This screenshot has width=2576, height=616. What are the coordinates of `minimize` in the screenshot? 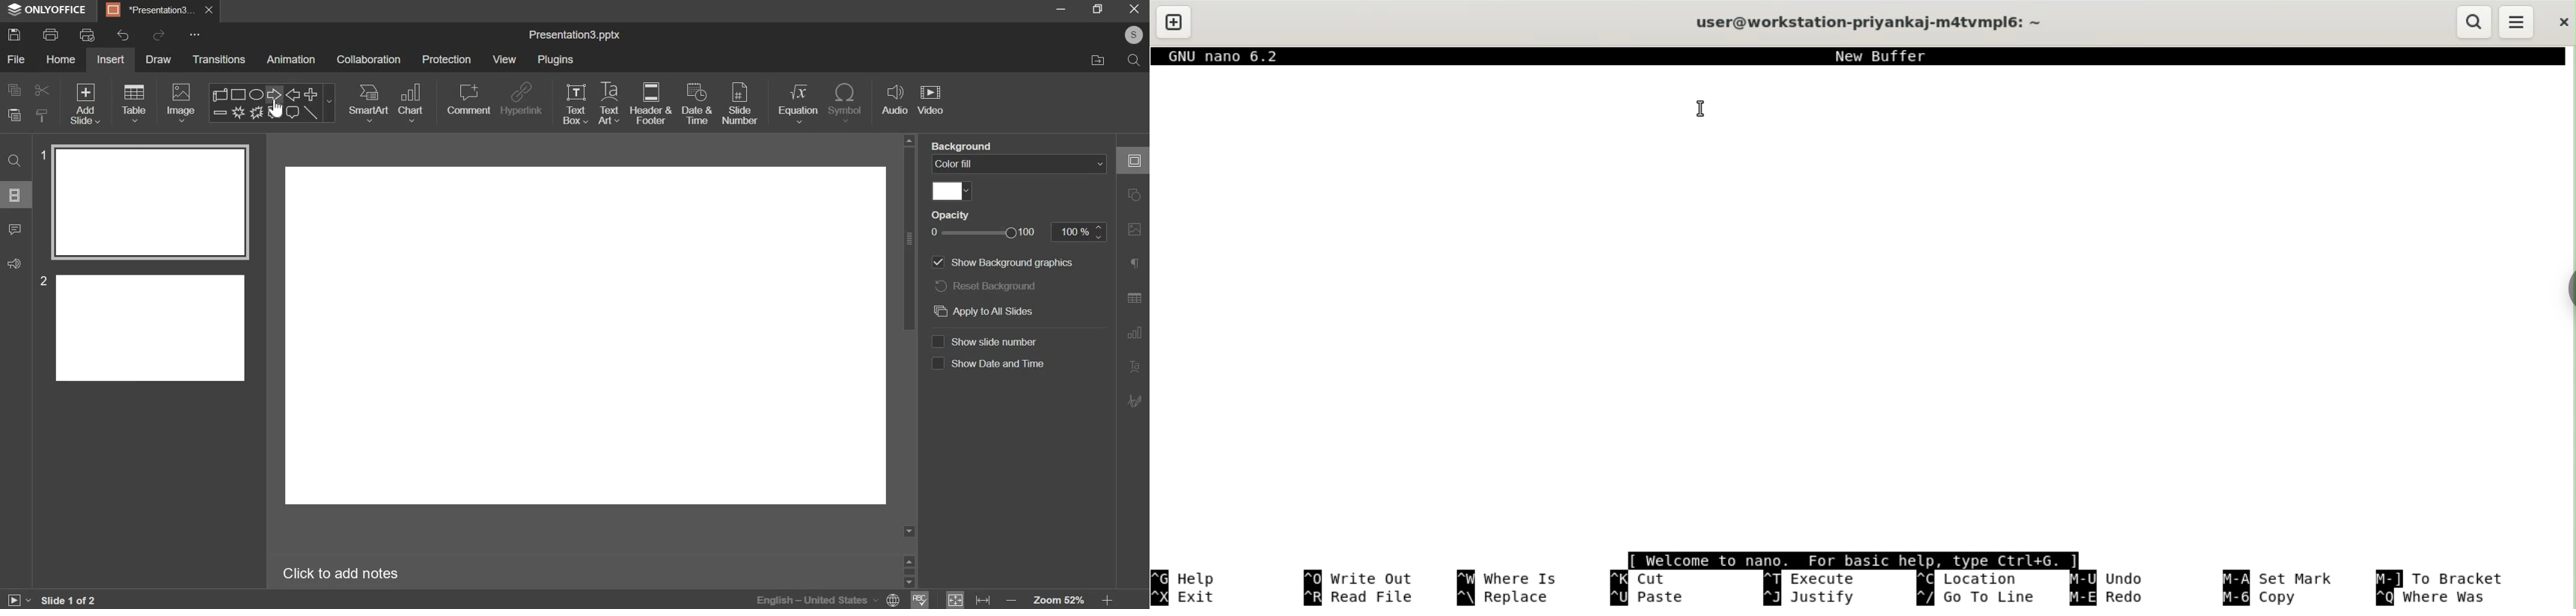 It's located at (1061, 8).